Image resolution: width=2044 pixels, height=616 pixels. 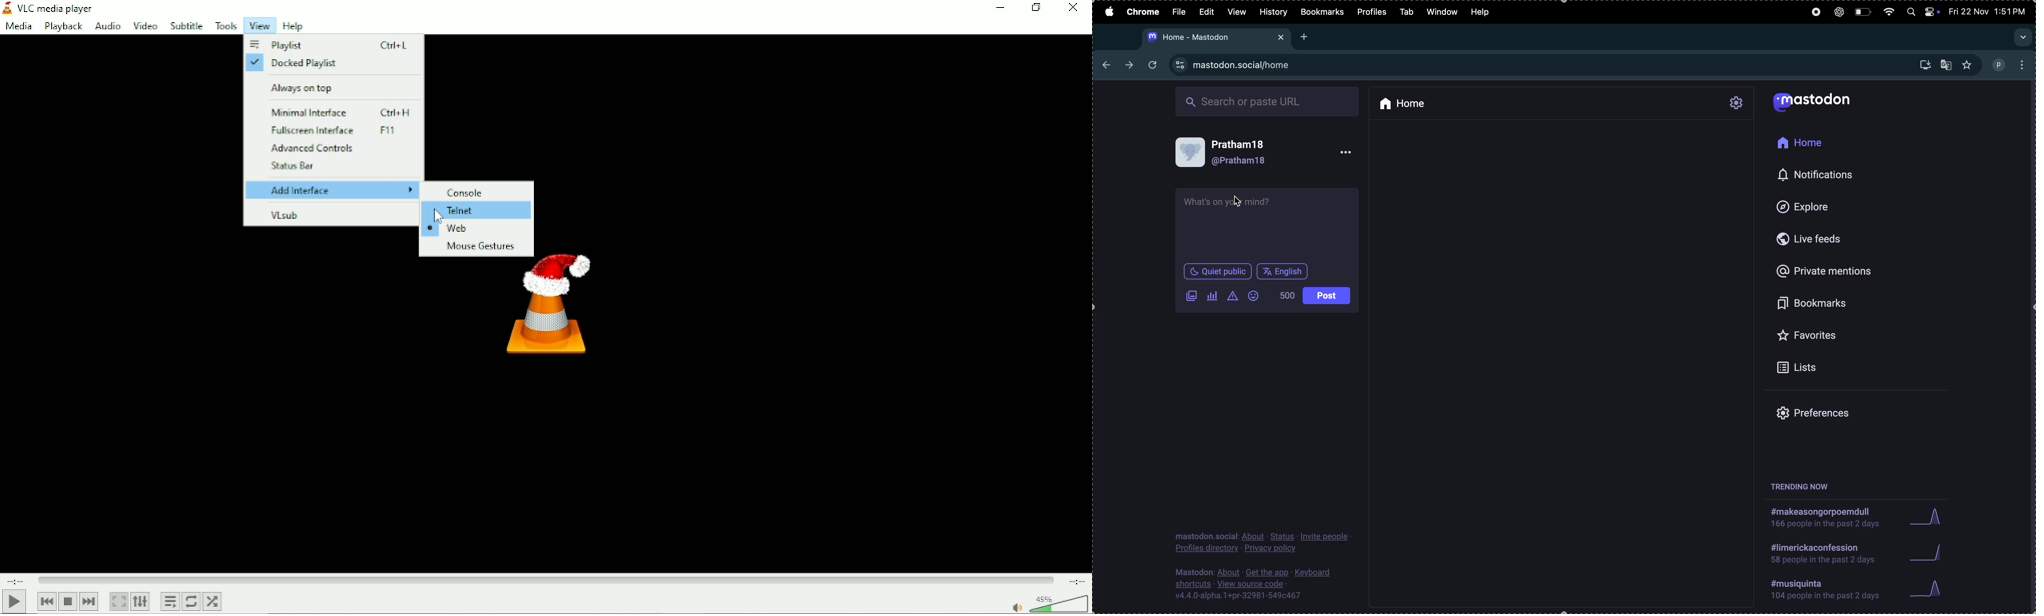 What do you see at coordinates (1483, 12) in the screenshot?
I see `help` at bounding box center [1483, 12].